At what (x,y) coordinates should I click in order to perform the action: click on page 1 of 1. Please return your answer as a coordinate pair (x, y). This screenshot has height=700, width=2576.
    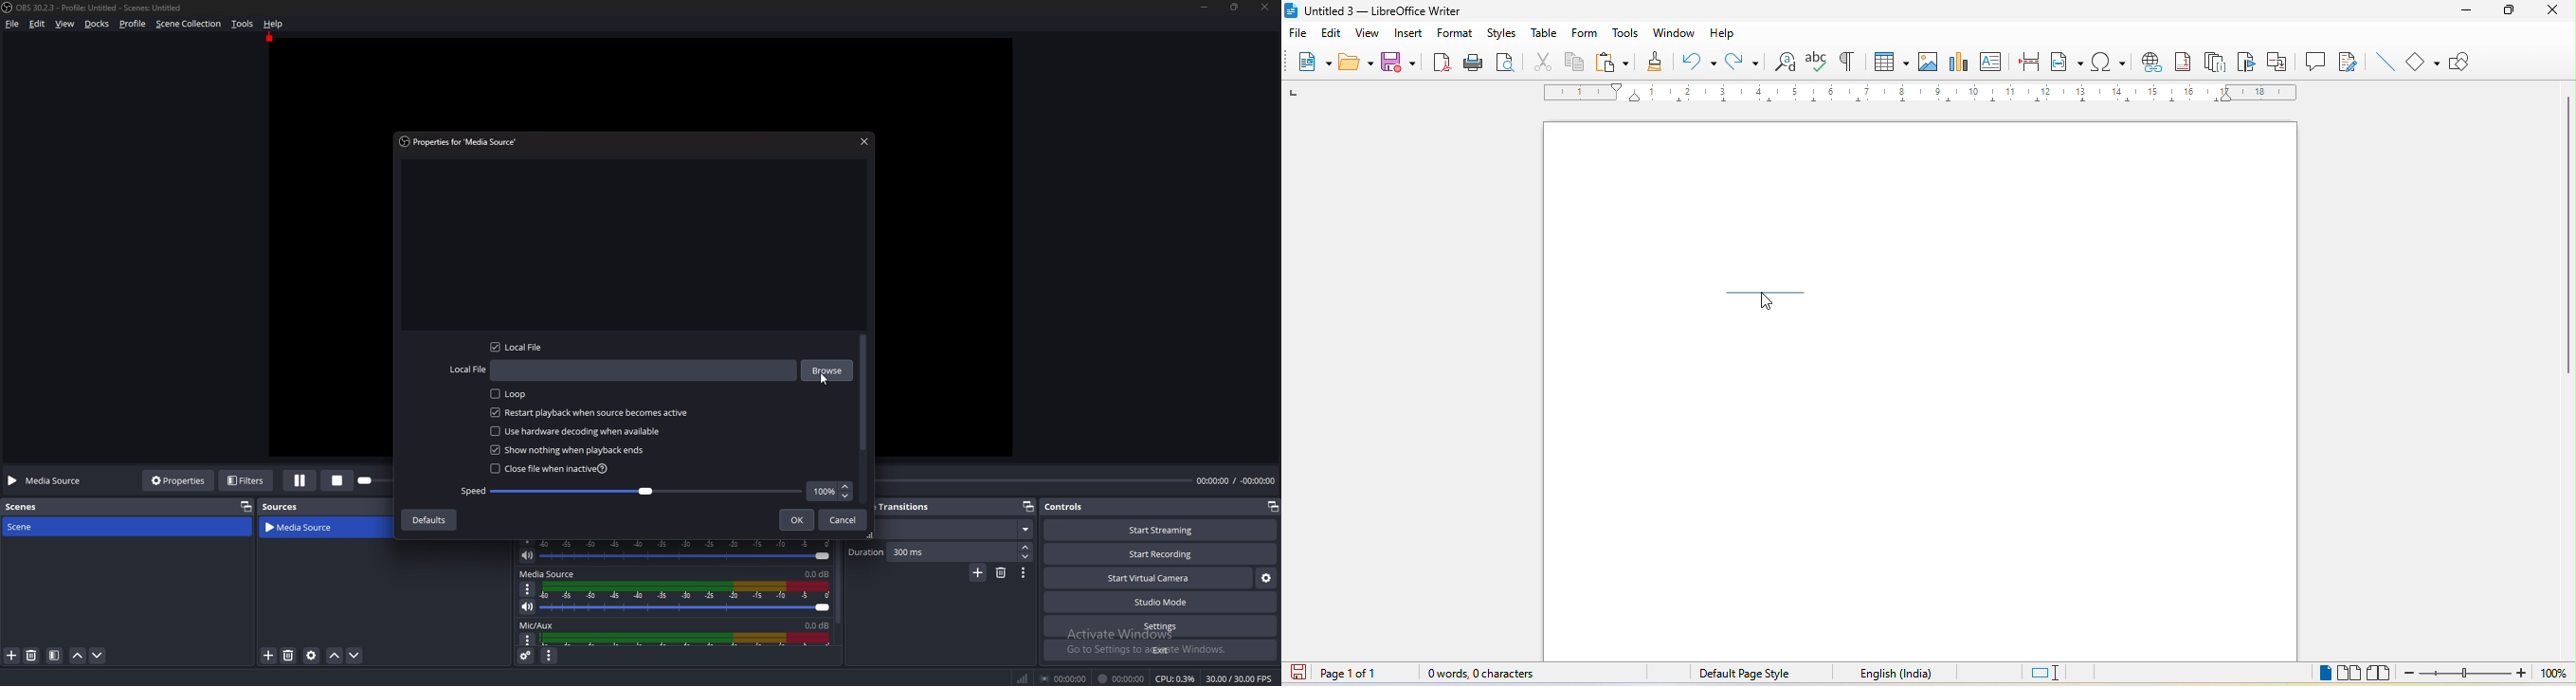
    Looking at the image, I should click on (1365, 674).